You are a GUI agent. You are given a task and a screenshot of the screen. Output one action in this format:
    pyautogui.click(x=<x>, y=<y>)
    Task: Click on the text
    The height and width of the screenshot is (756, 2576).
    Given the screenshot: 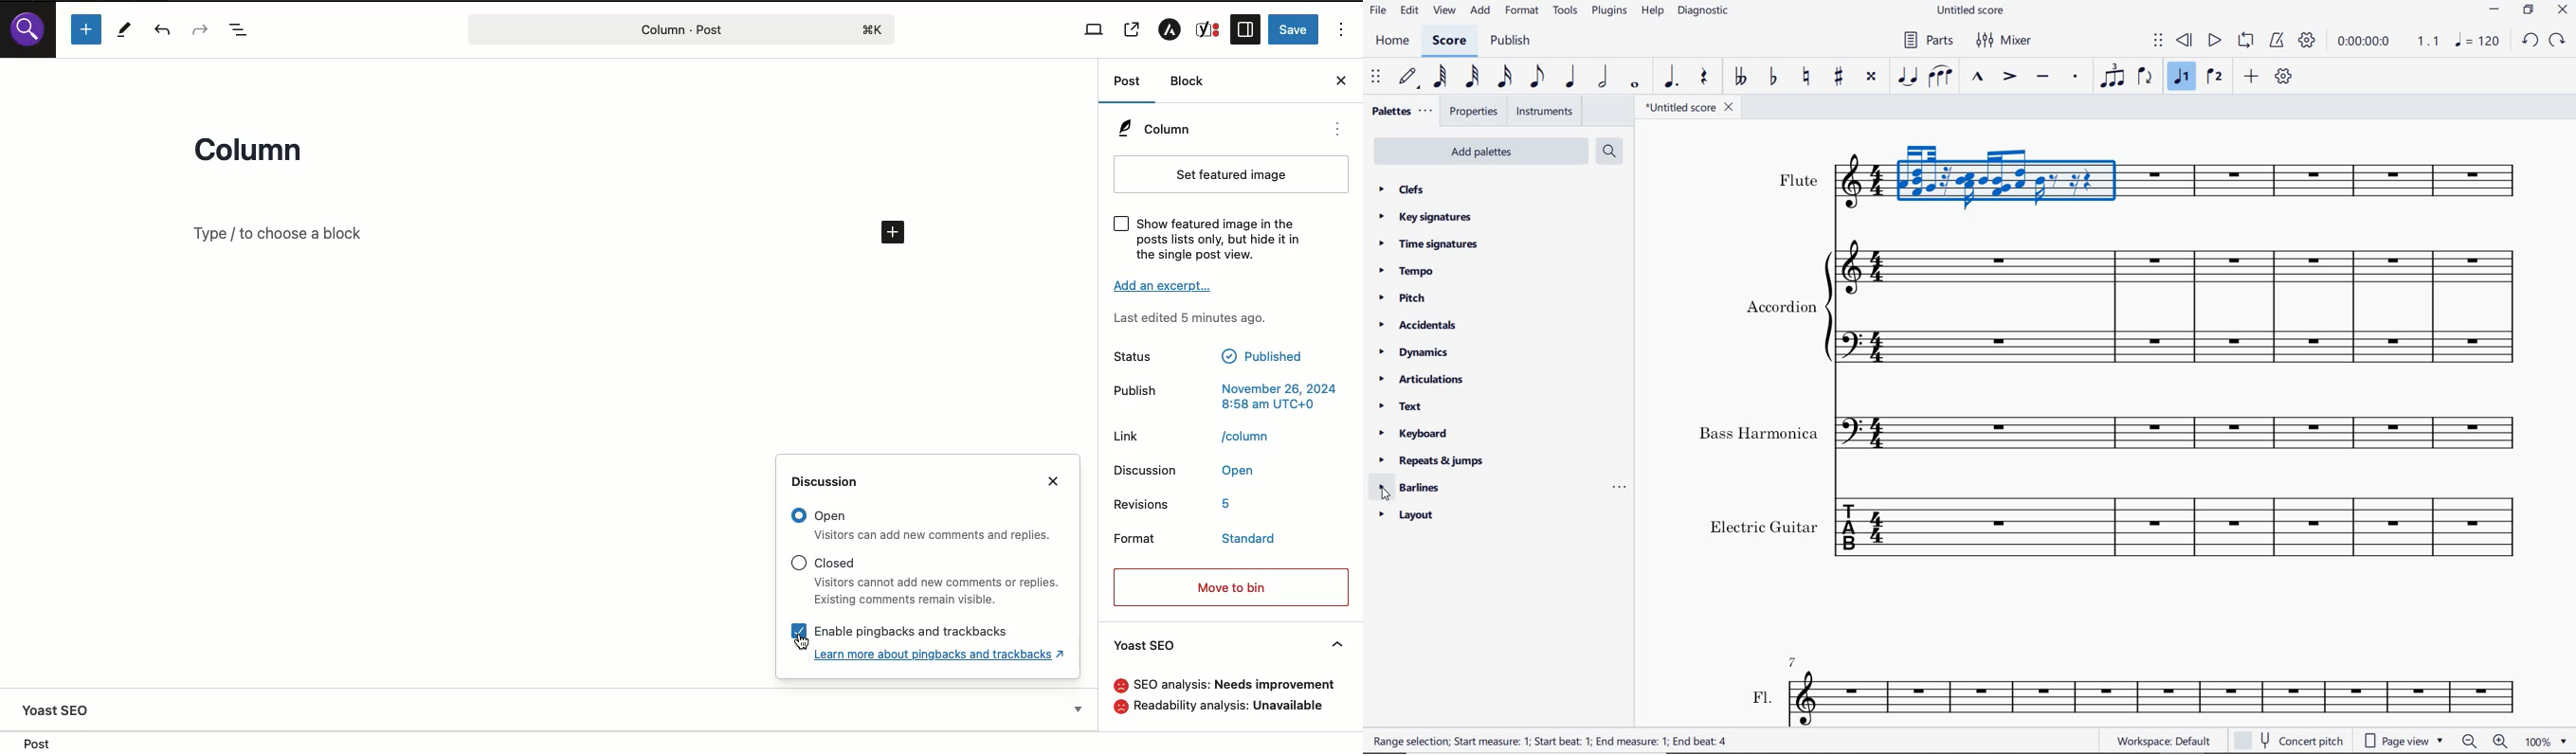 What is the action you would take?
    pyautogui.click(x=1280, y=396)
    